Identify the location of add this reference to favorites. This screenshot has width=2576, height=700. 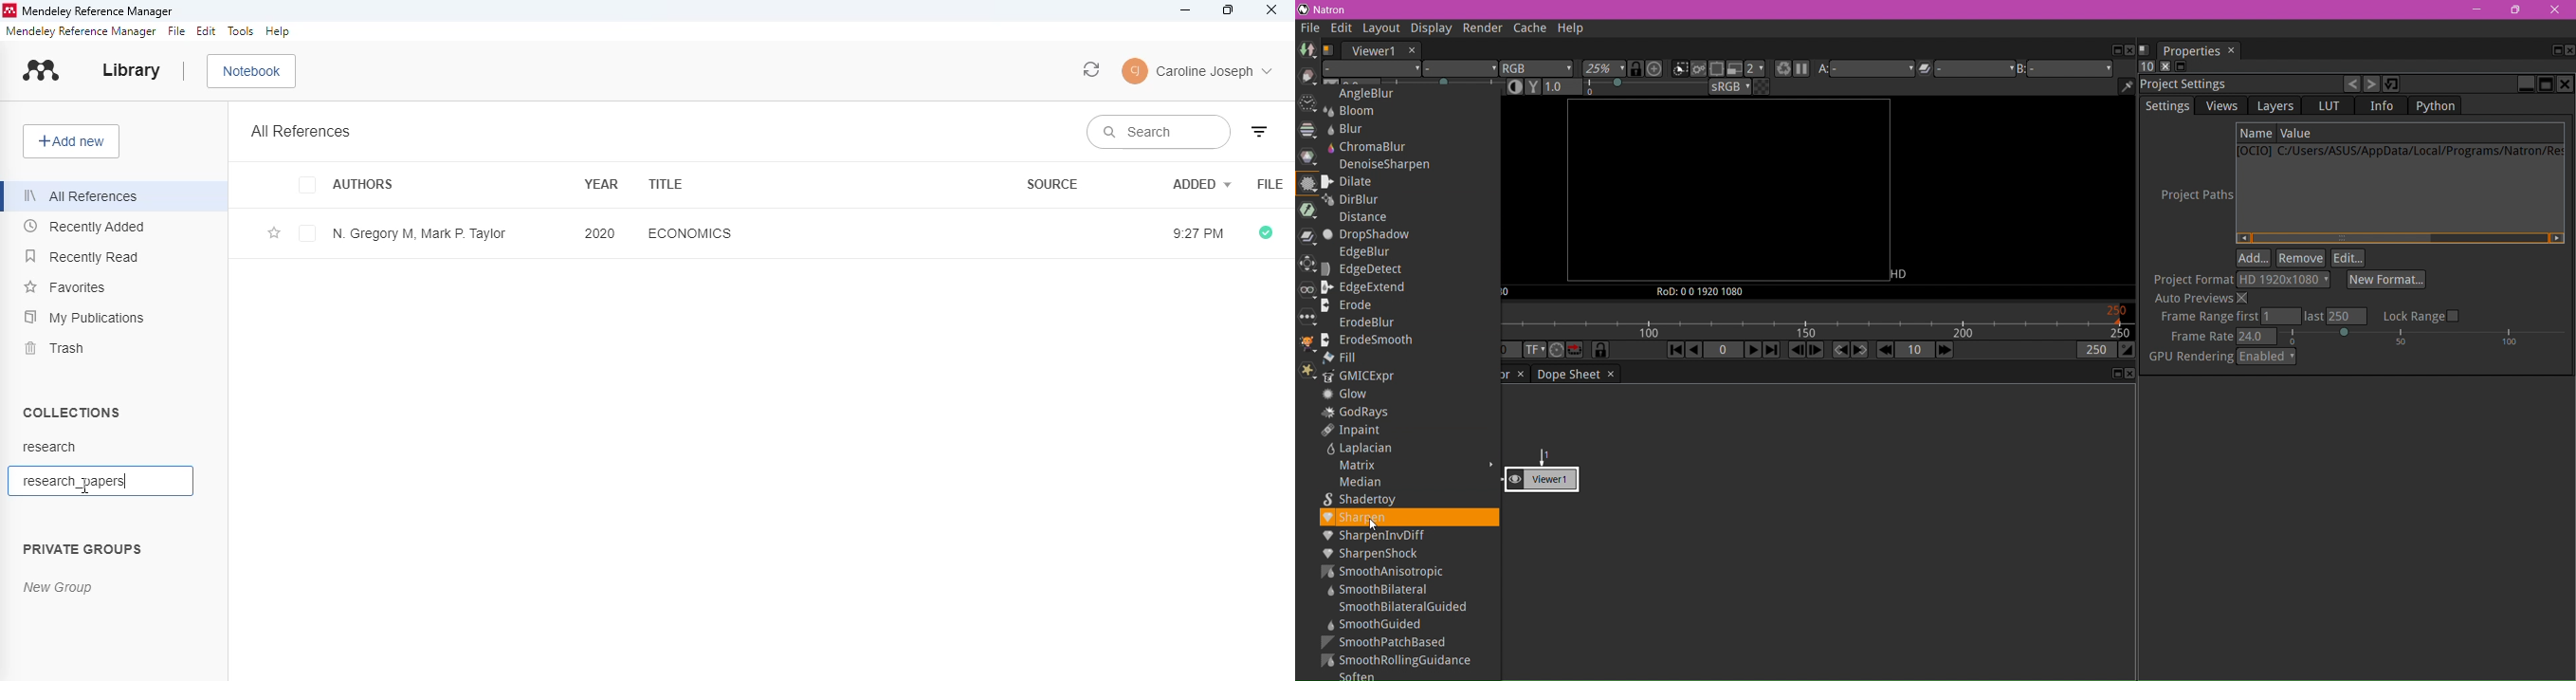
(274, 234).